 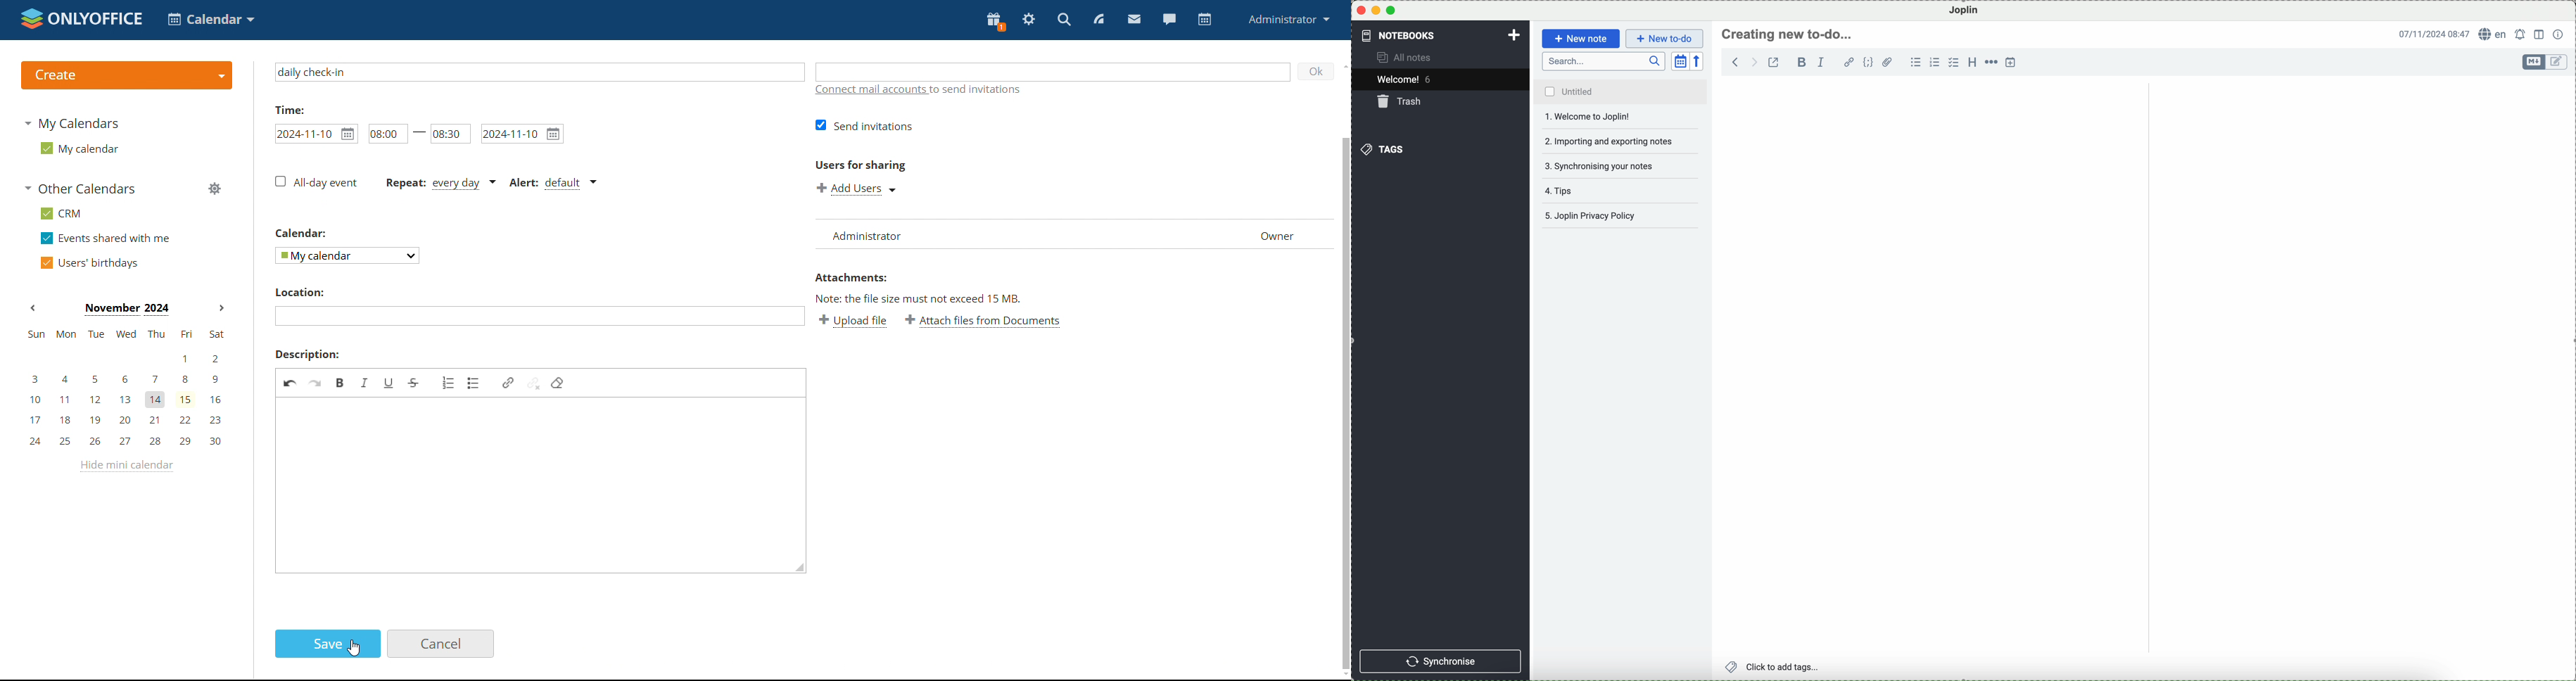 I want to click on heading, so click(x=1972, y=61).